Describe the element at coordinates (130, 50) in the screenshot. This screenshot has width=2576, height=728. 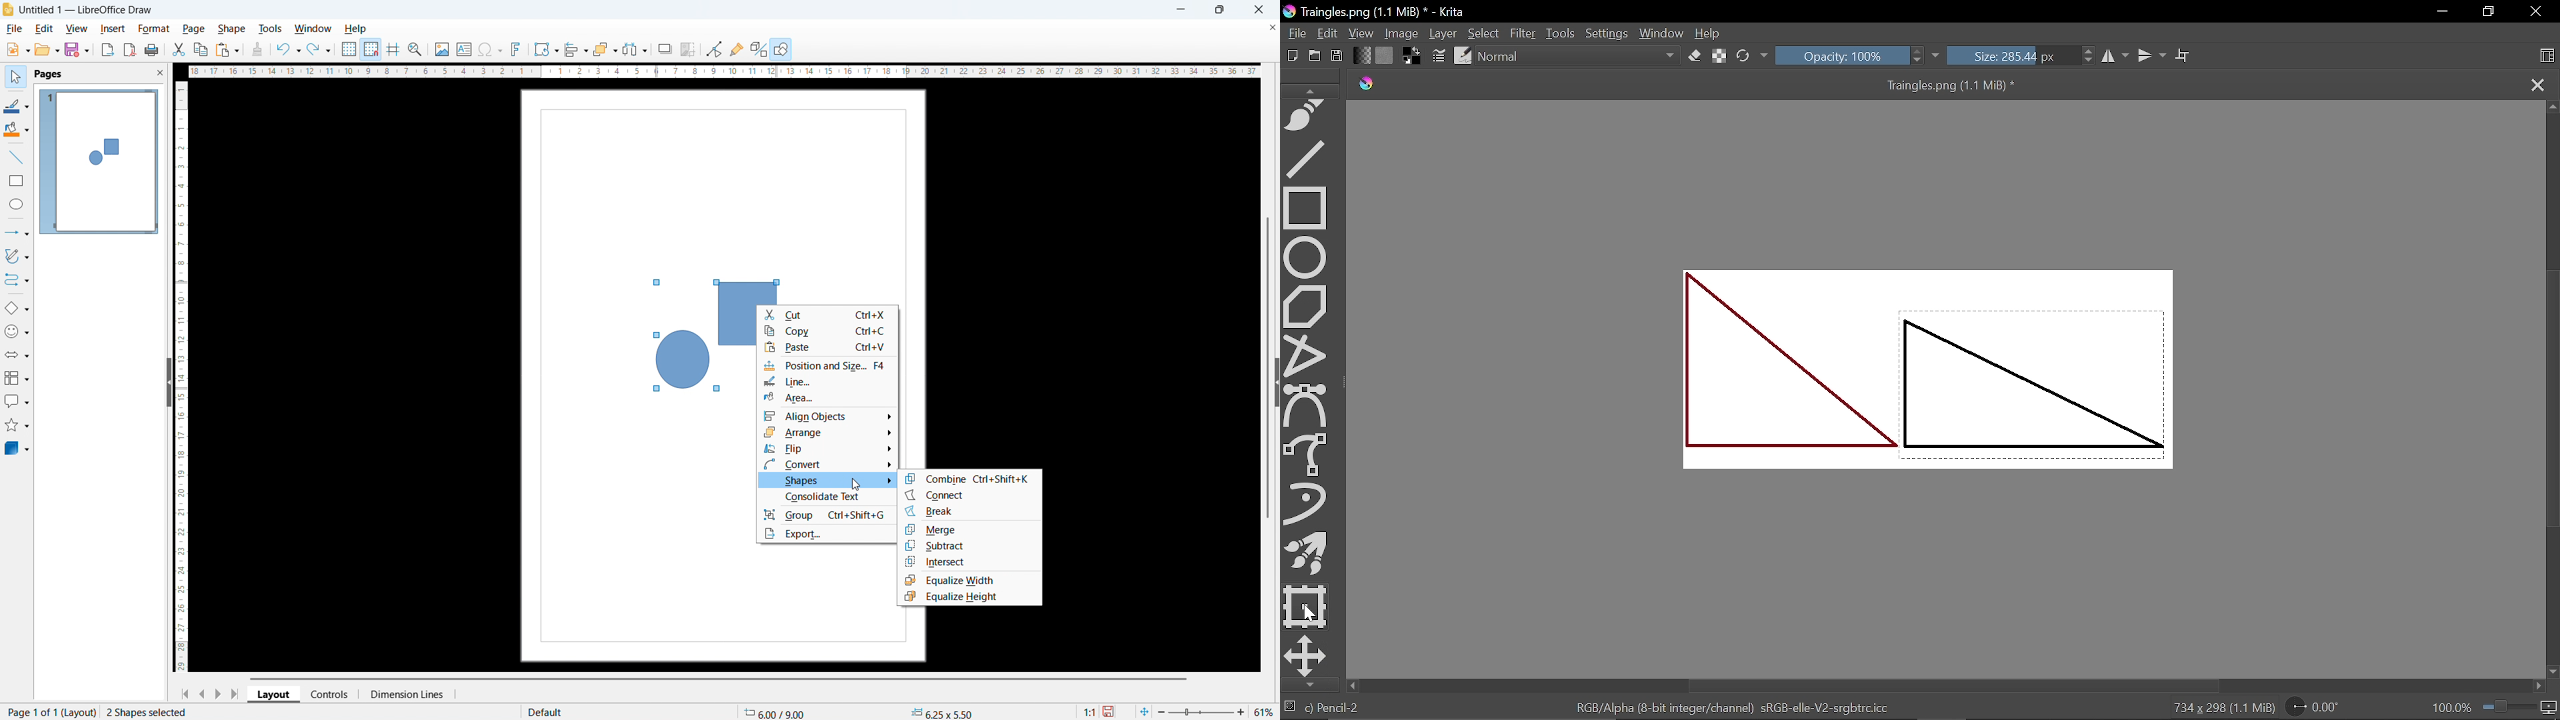
I see `export as pdf` at that location.